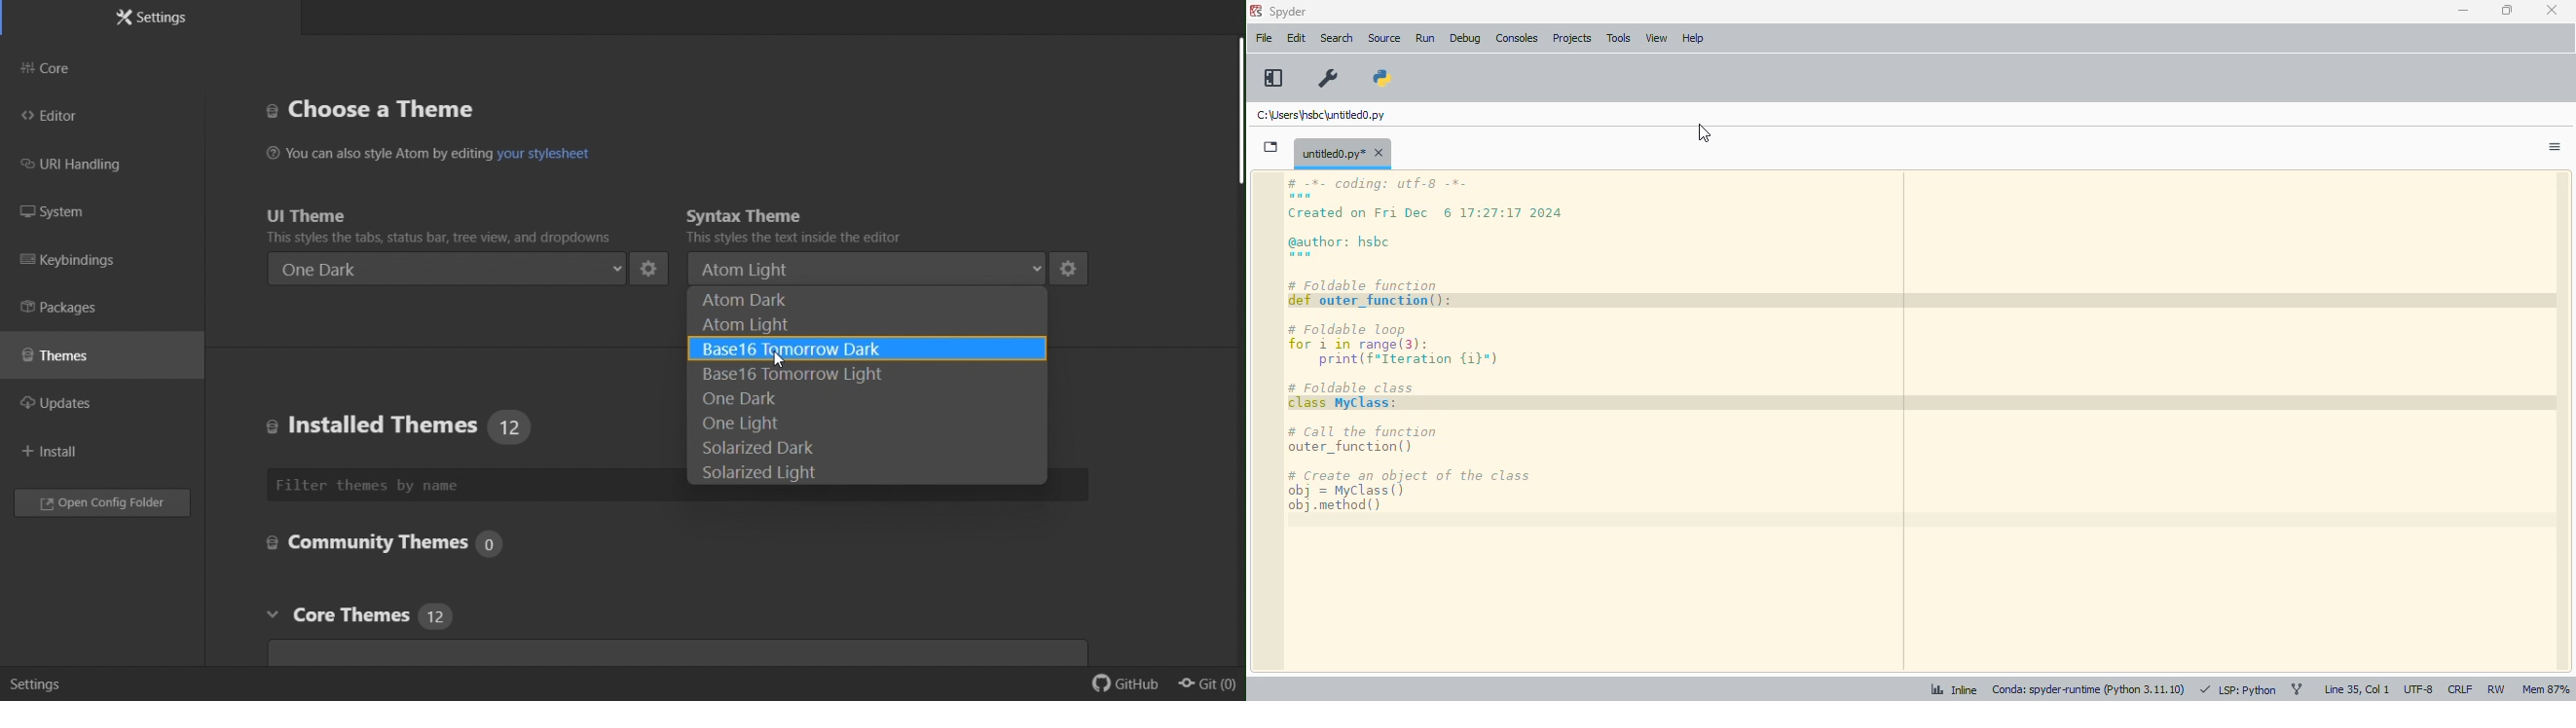 The height and width of the screenshot is (728, 2576). I want to click on debug, so click(1465, 38).